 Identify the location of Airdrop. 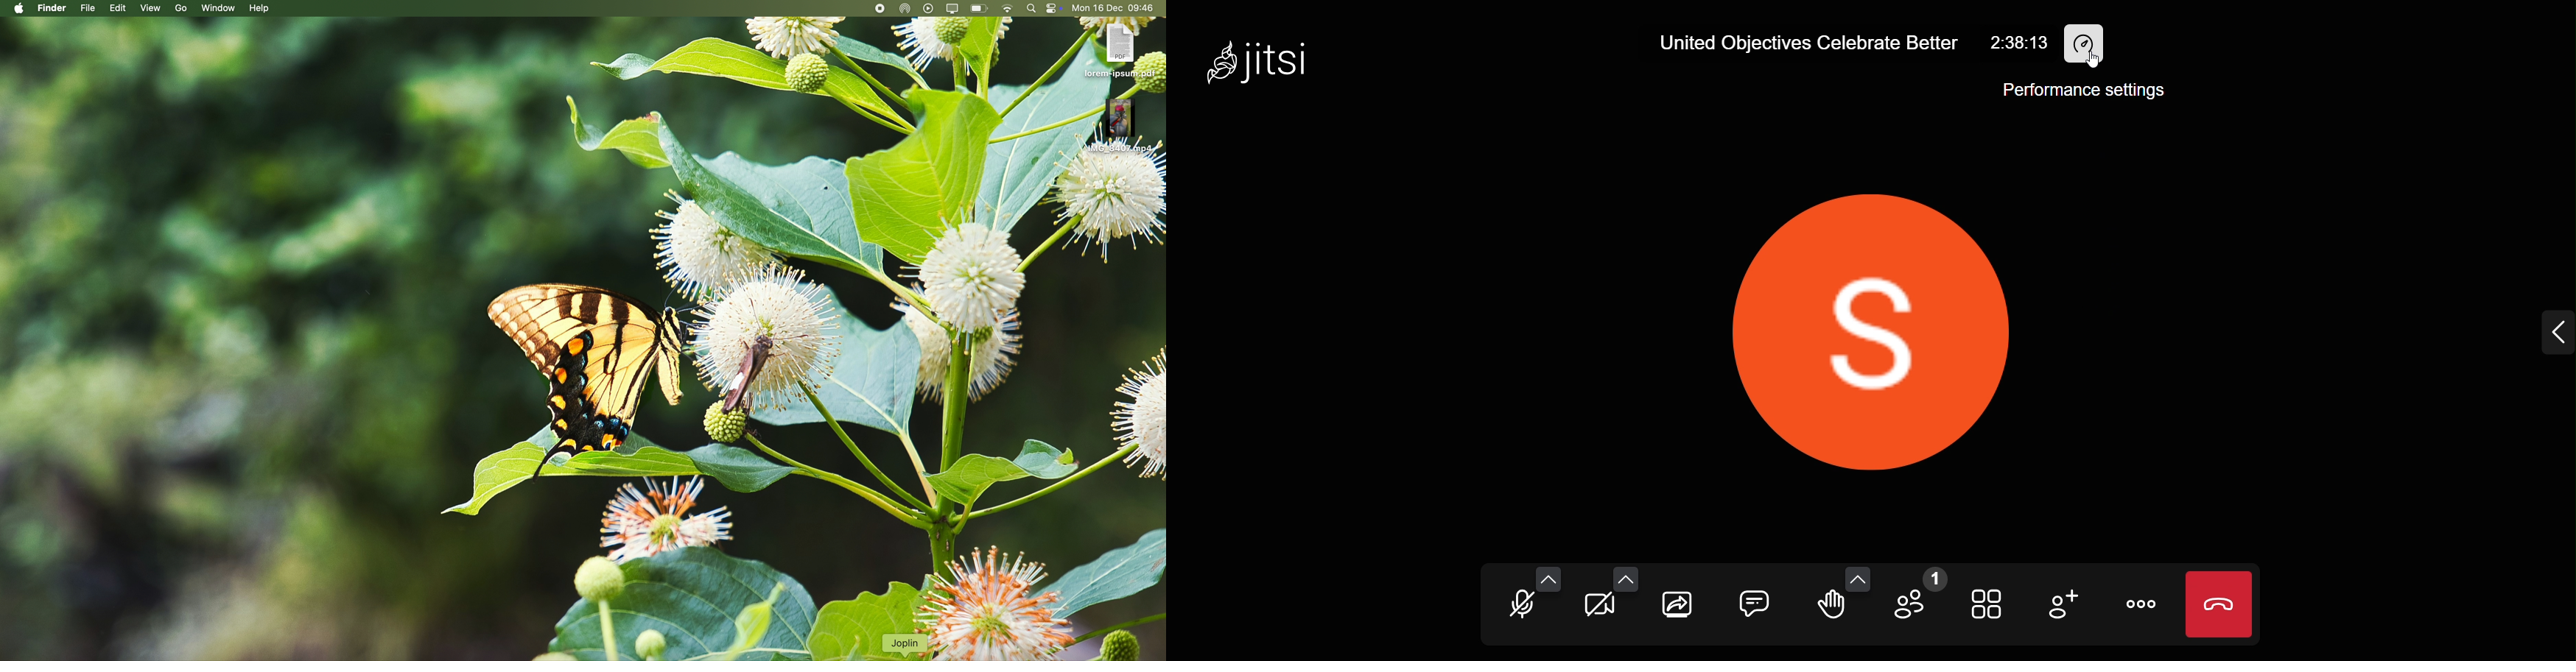
(907, 9).